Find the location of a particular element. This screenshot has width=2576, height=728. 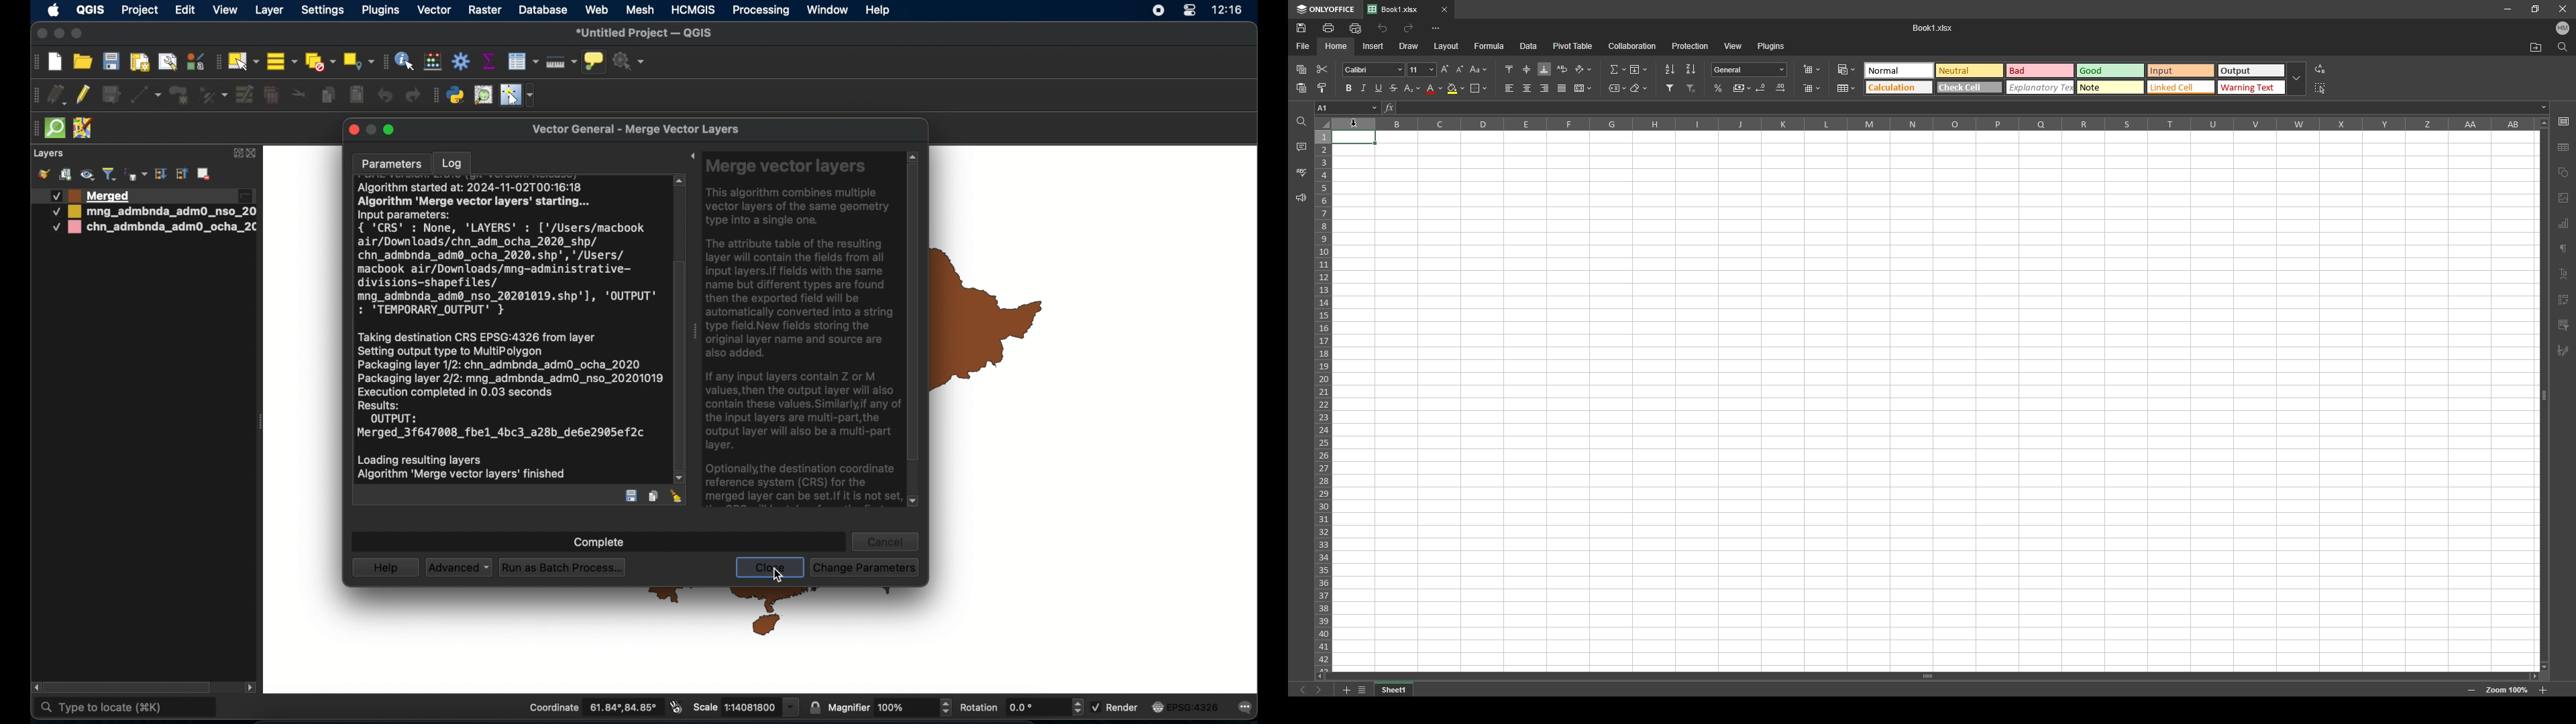

redo is located at coordinates (1408, 27).